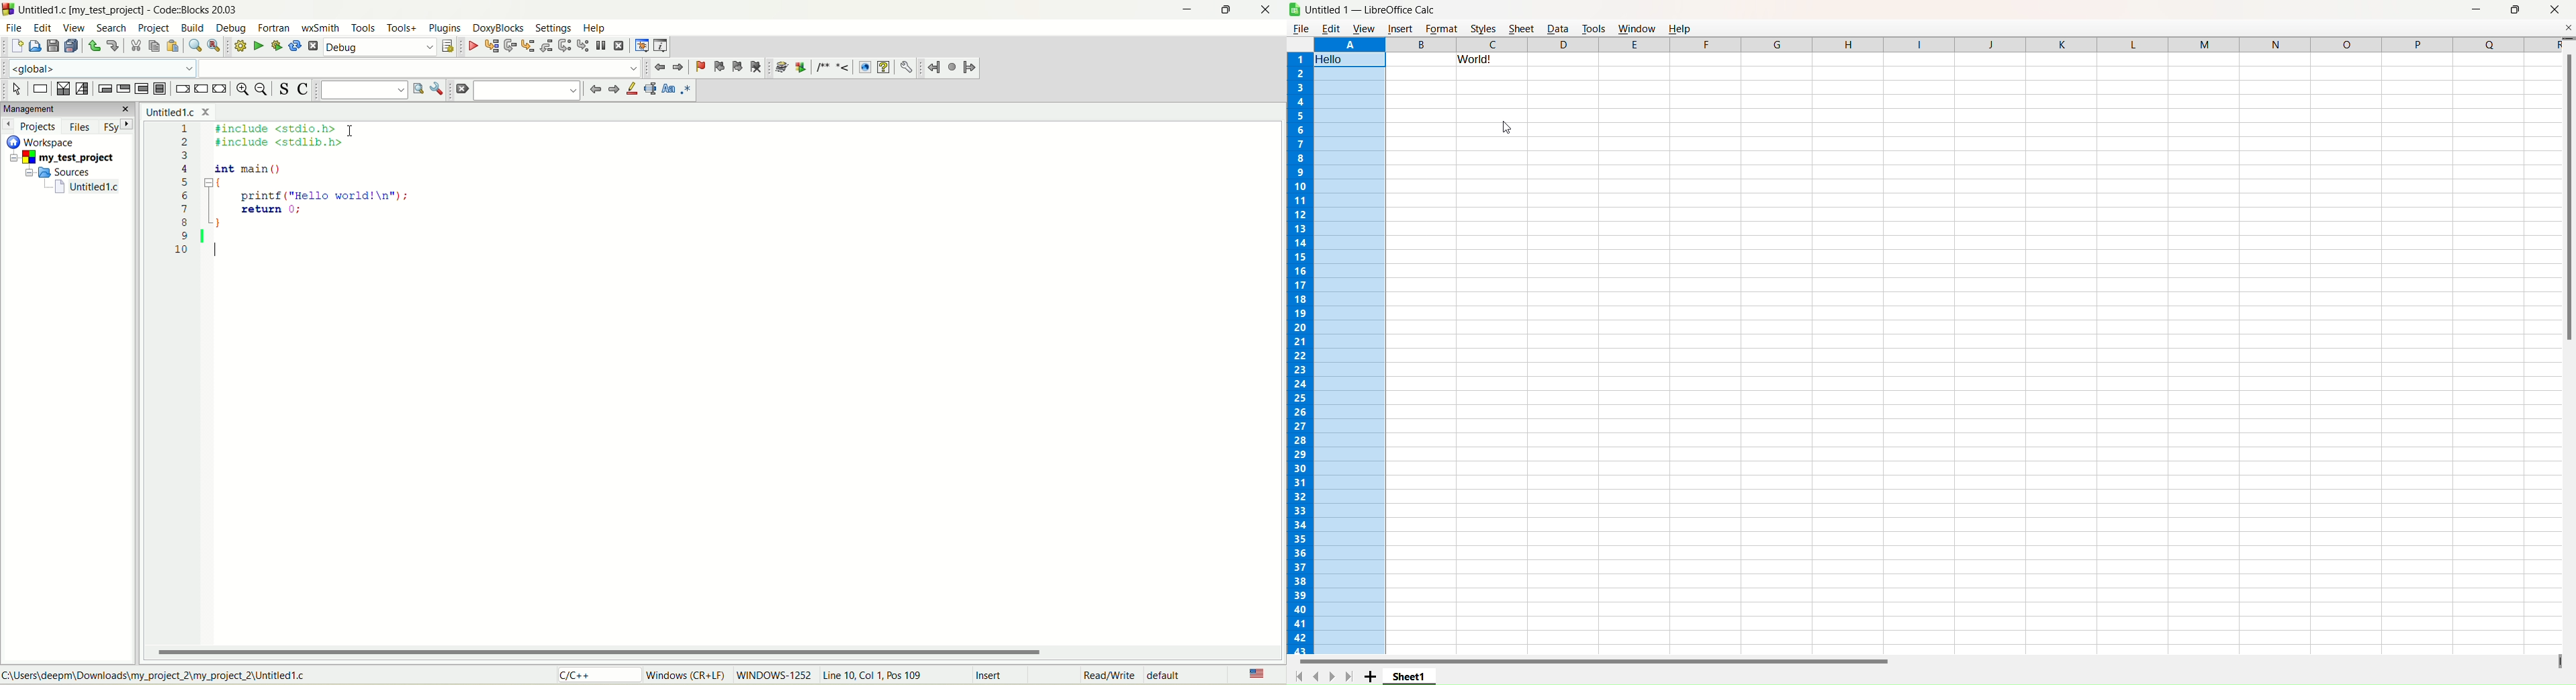 Image resolution: width=2576 pixels, height=700 pixels. Describe the element at coordinates (876, 675) in the screenshot. I see `Line 10, Col 1, Pos 109` at that location.